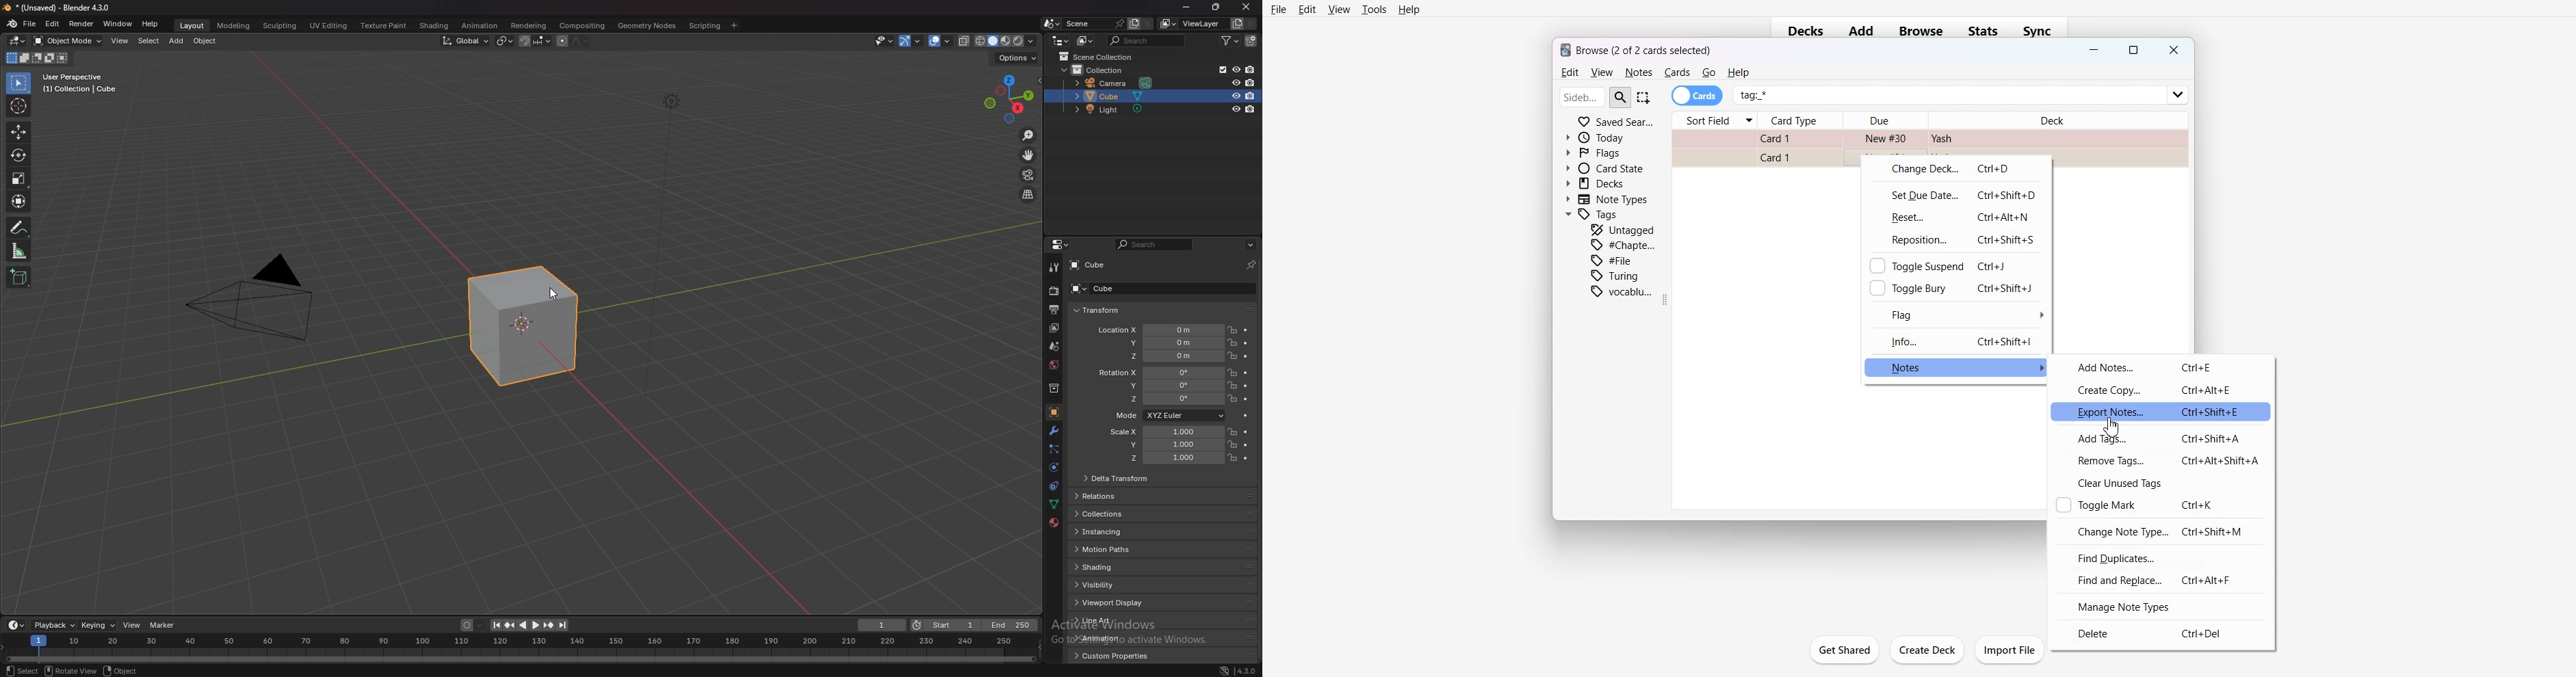  Describe the element at coordinates (1246, 356) in the screenshot. I see `animate property` at that location.